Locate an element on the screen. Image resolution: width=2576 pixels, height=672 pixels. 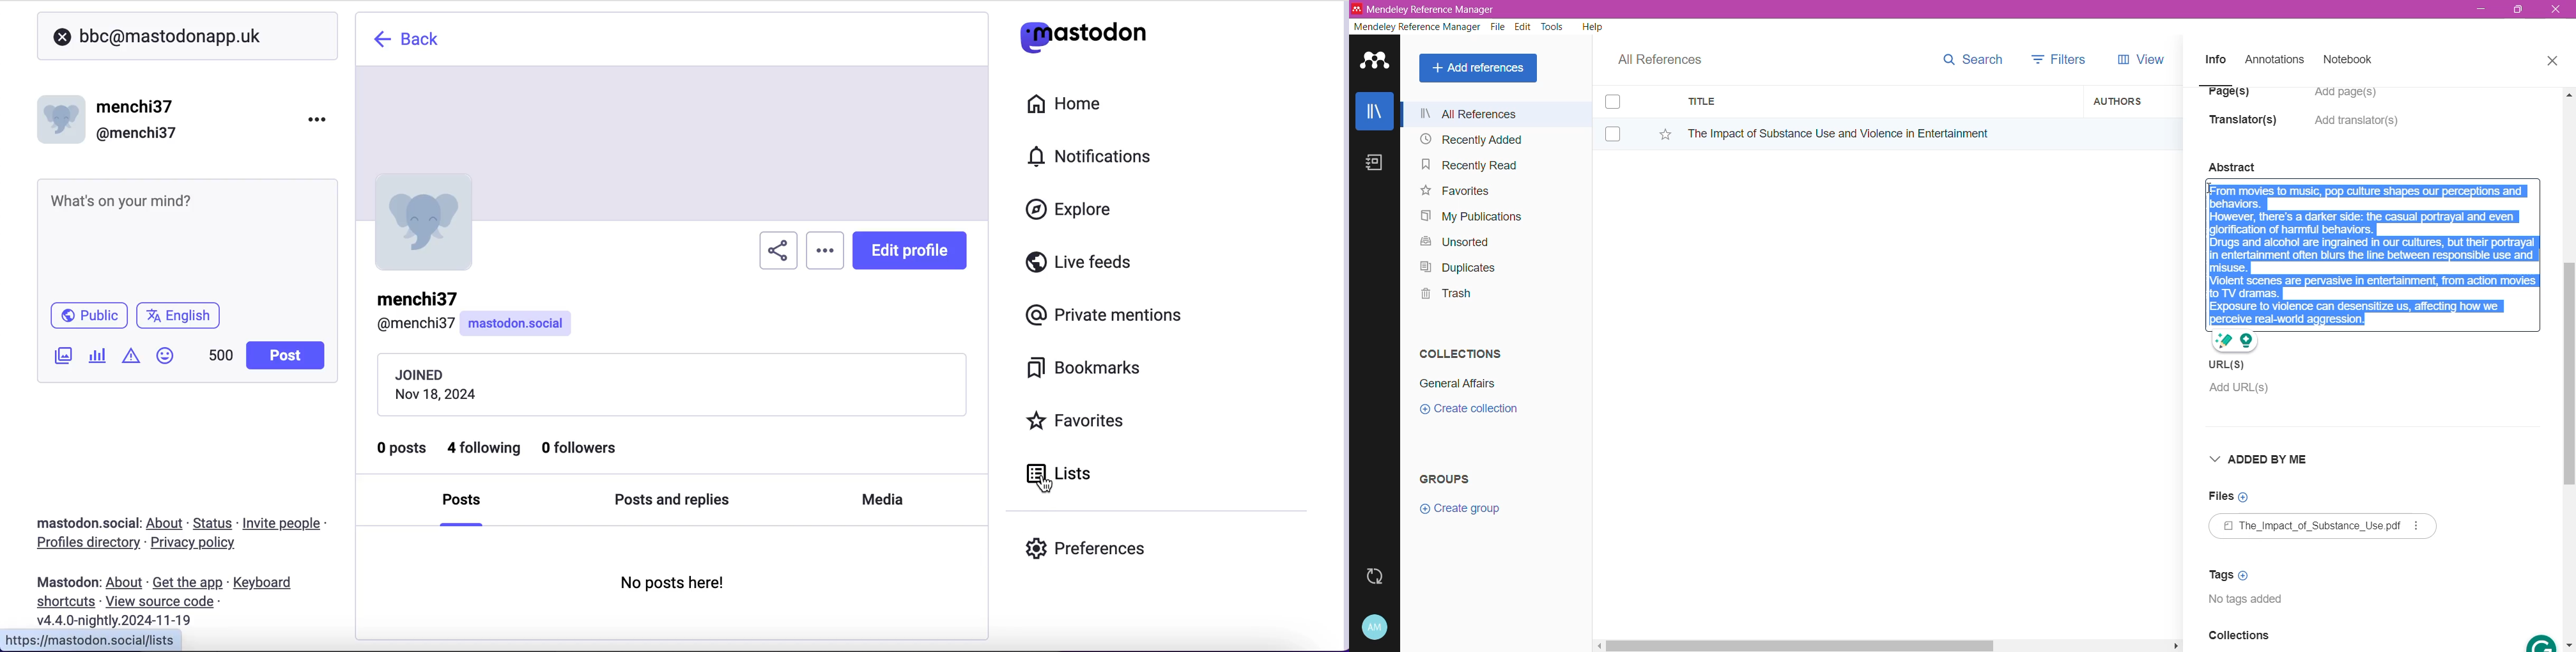
Click to Add URL(s) is located at coordinates (2237, 391).